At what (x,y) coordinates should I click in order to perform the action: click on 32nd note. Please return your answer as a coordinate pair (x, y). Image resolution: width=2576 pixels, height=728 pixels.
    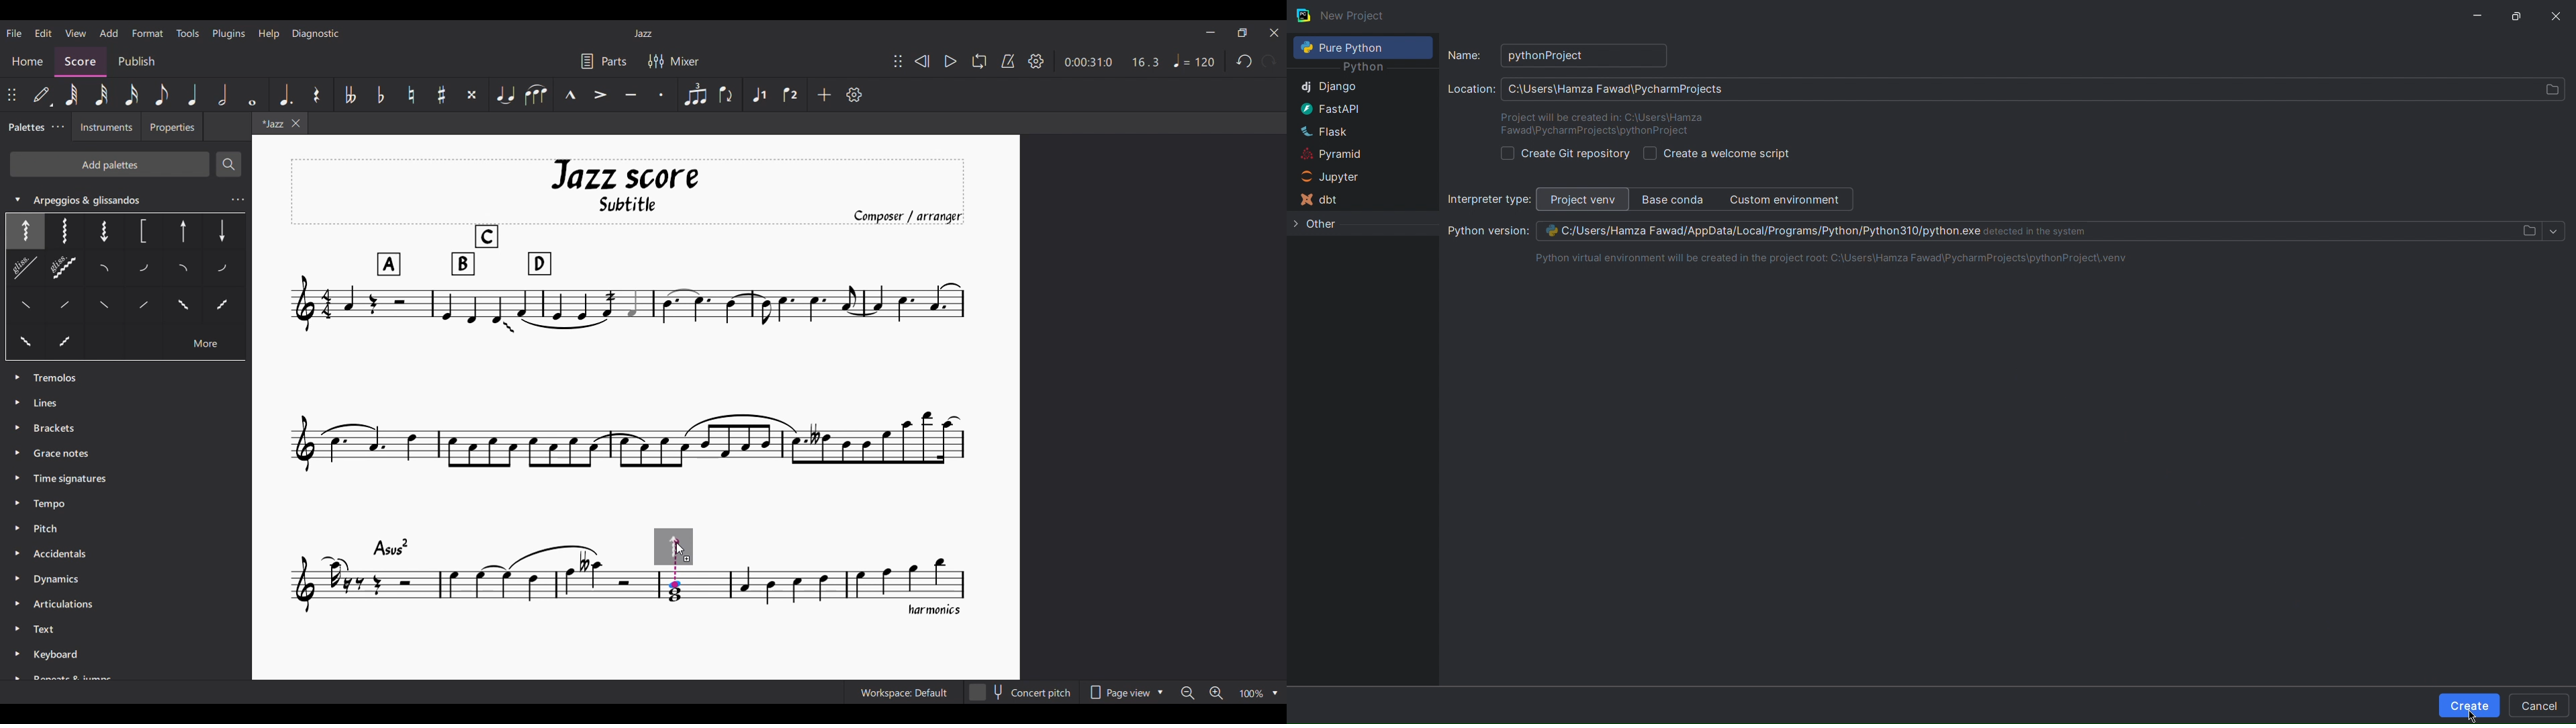
    Looking at the image, I should click on (101, 95).